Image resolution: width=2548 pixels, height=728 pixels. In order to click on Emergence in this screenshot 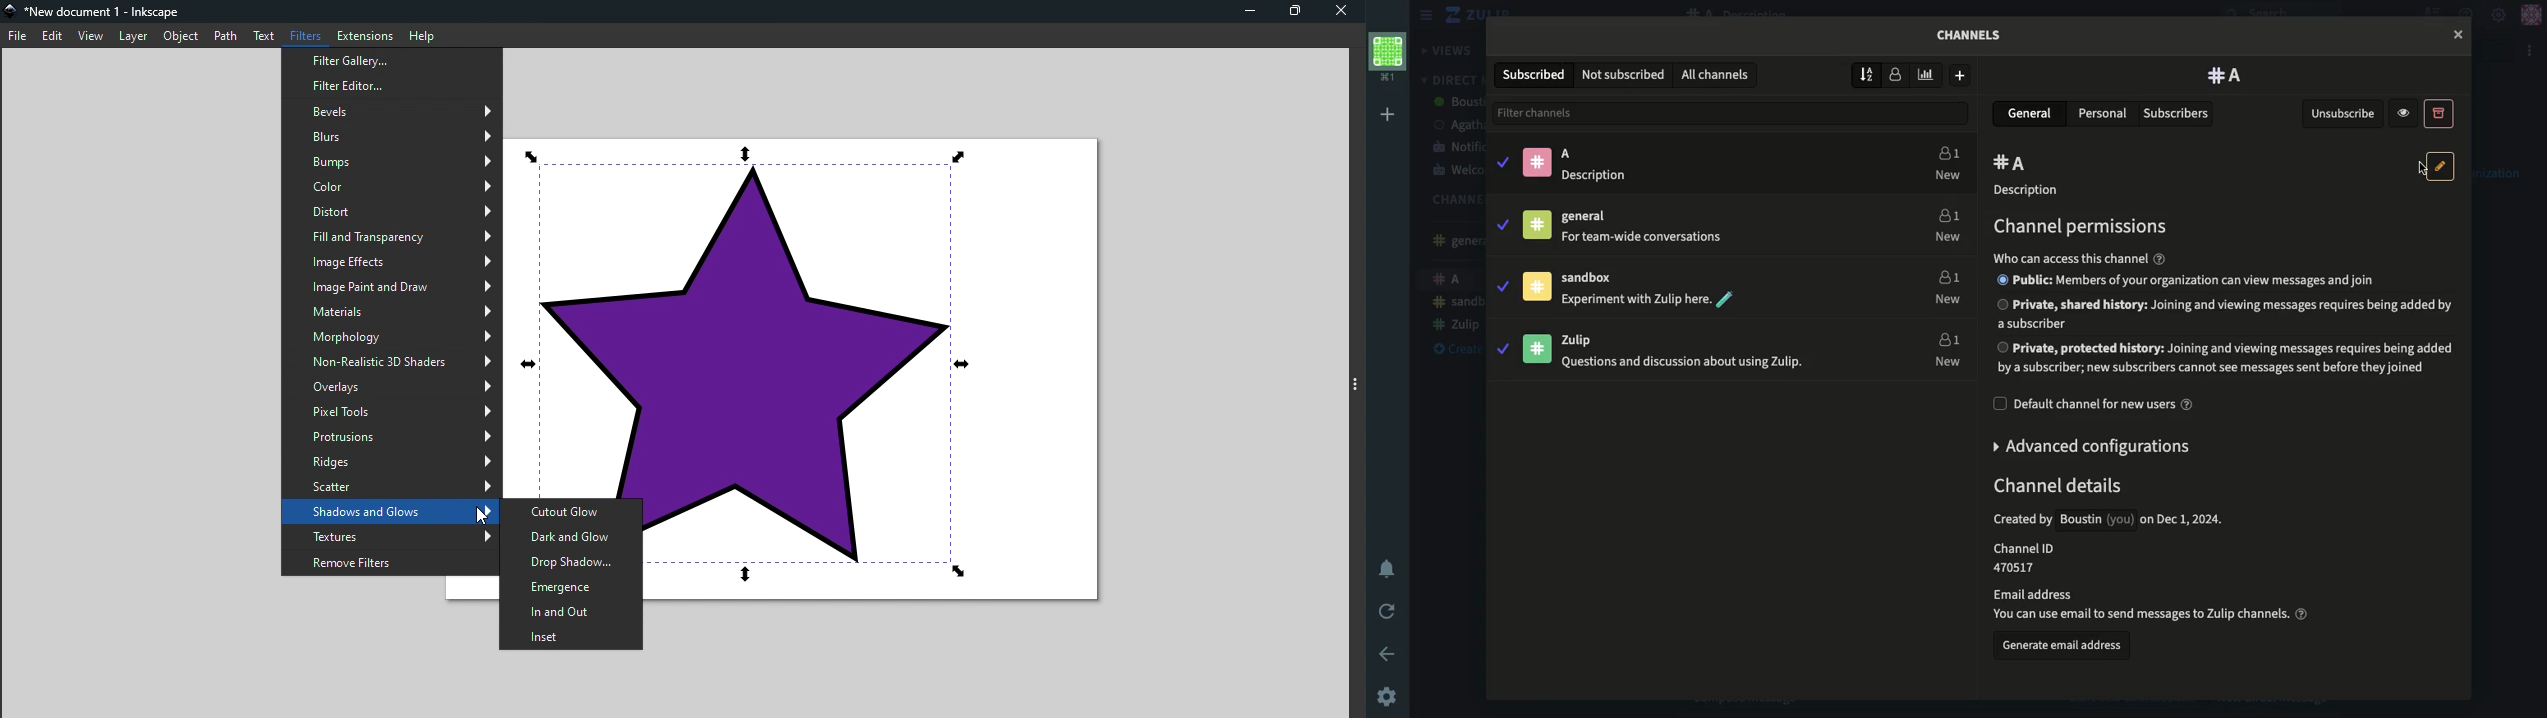, I will do `click(569, 587)`.